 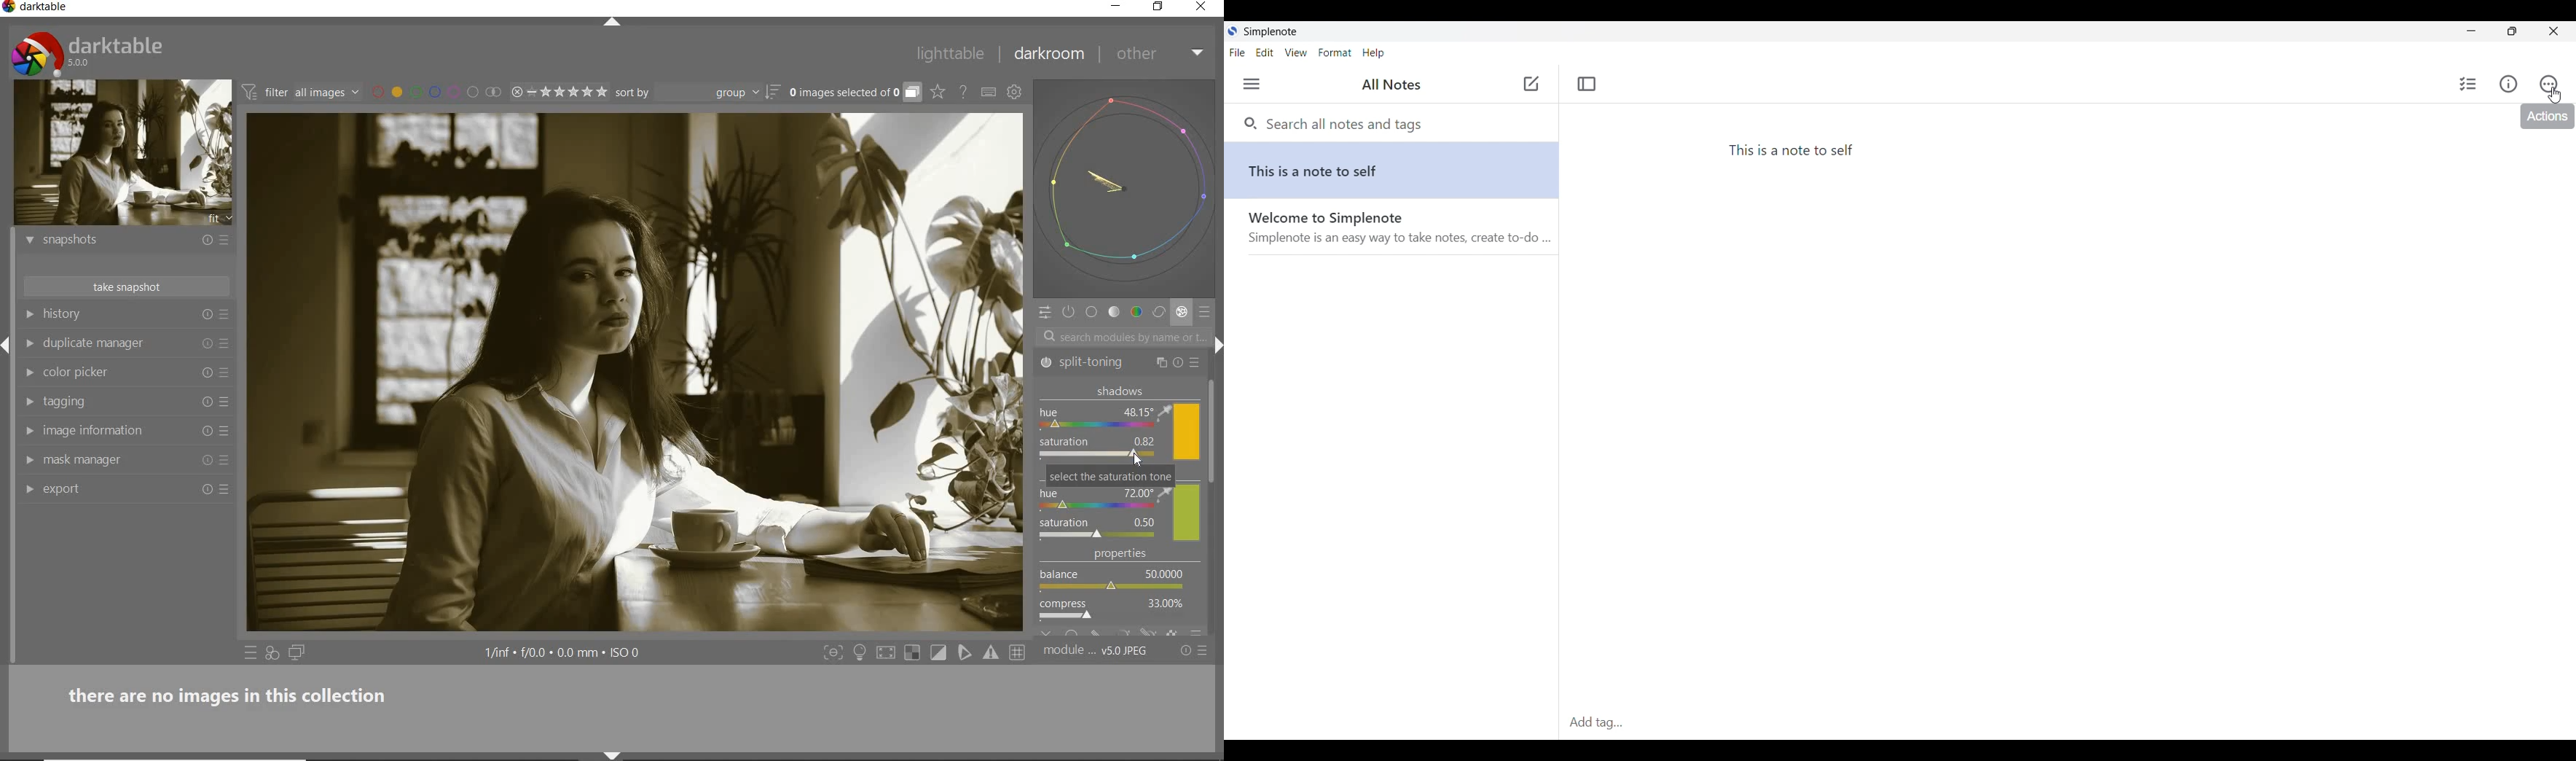 I want to click on waveform, so click(x=1127, y=189).